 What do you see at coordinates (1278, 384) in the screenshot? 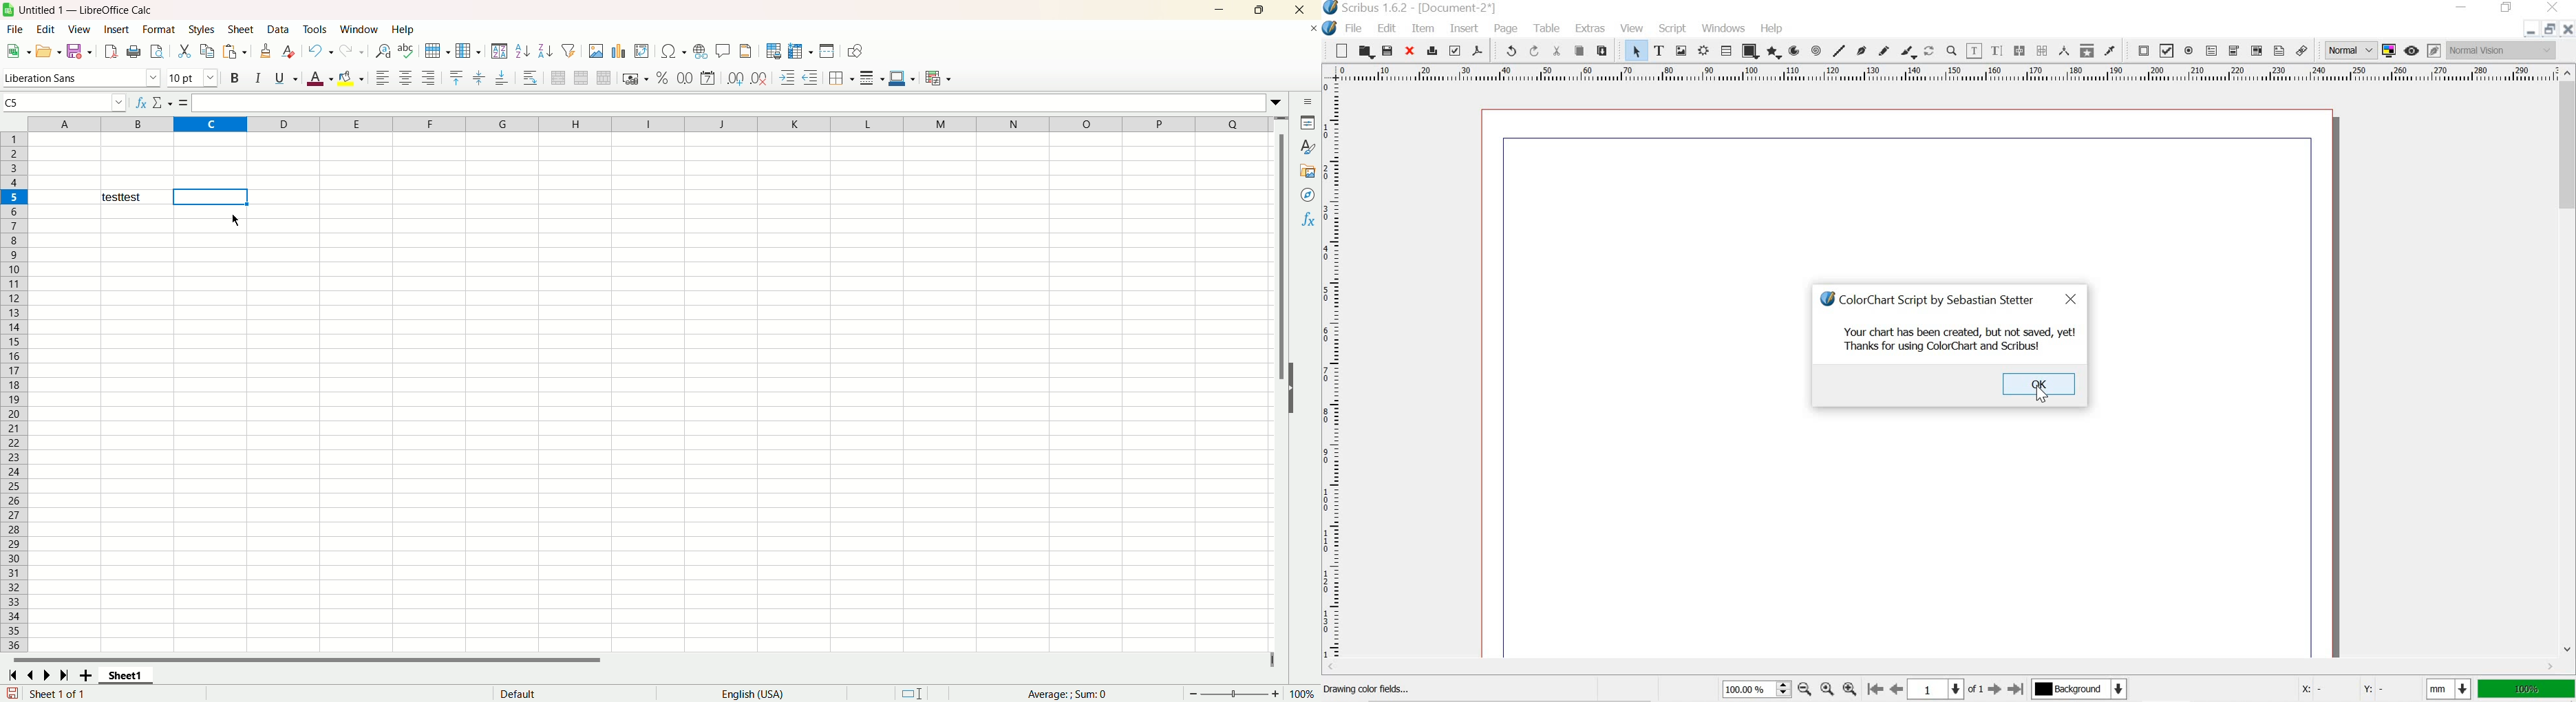
I see `vertical scroll bar` at bounding box center [1278, 384].